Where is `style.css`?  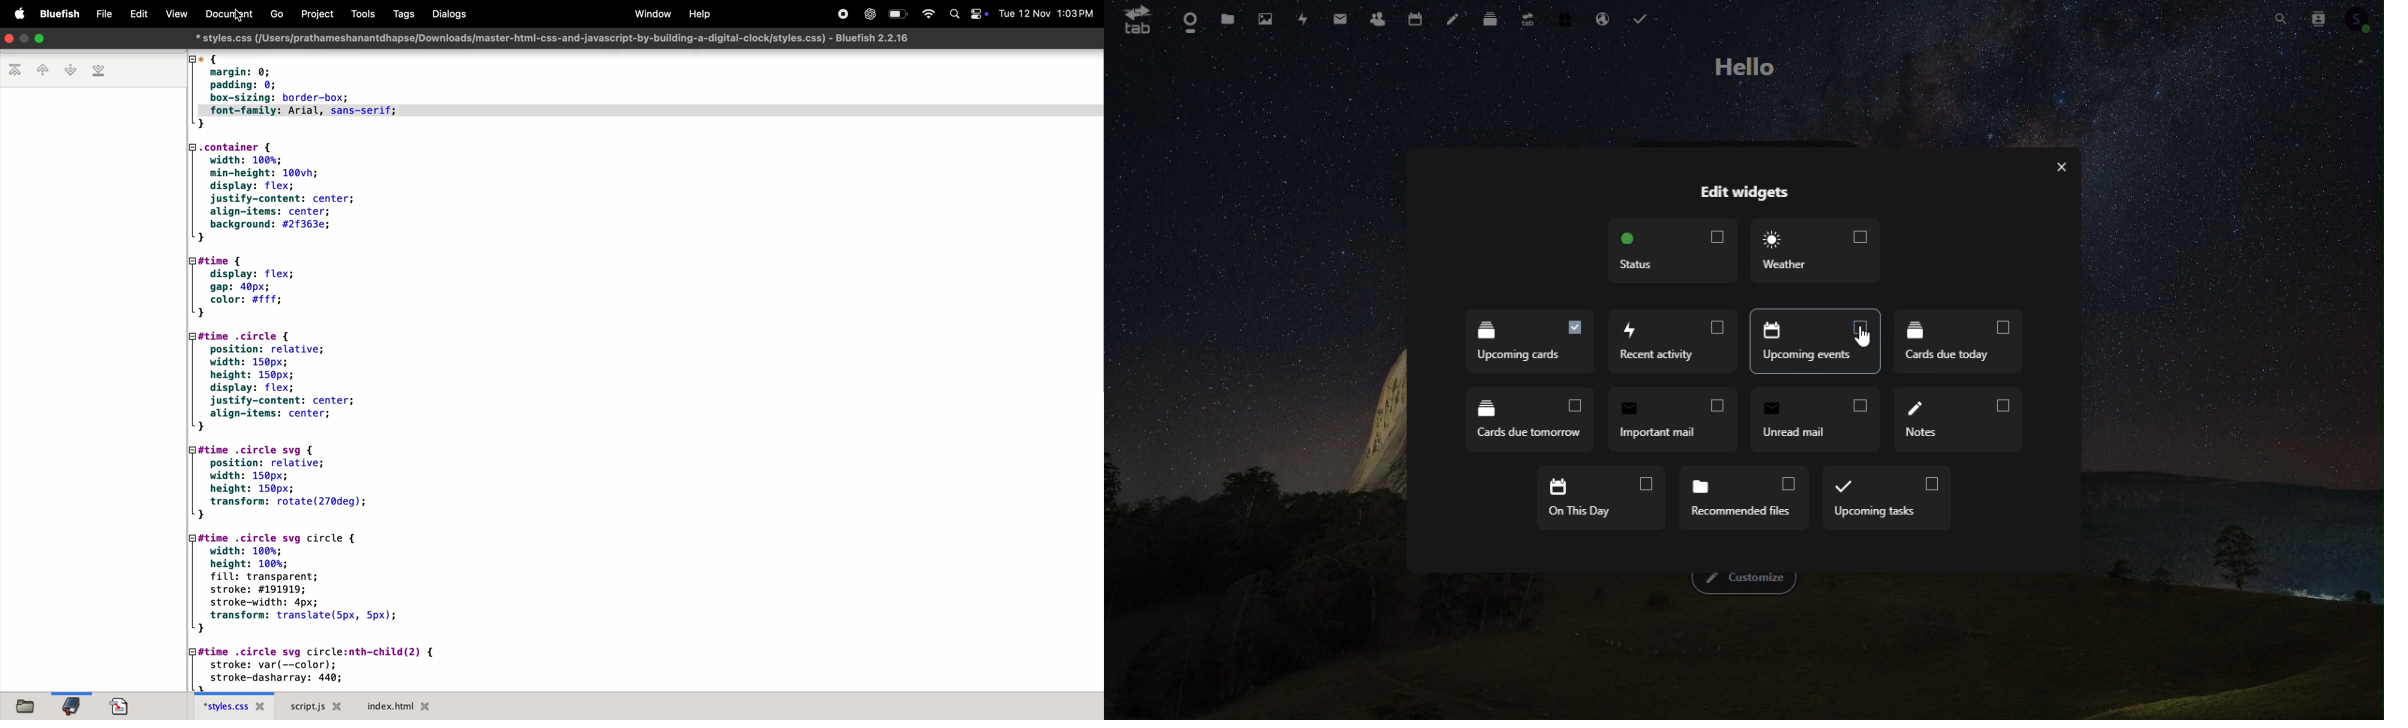 style.css is located at coordinates (237, 706).